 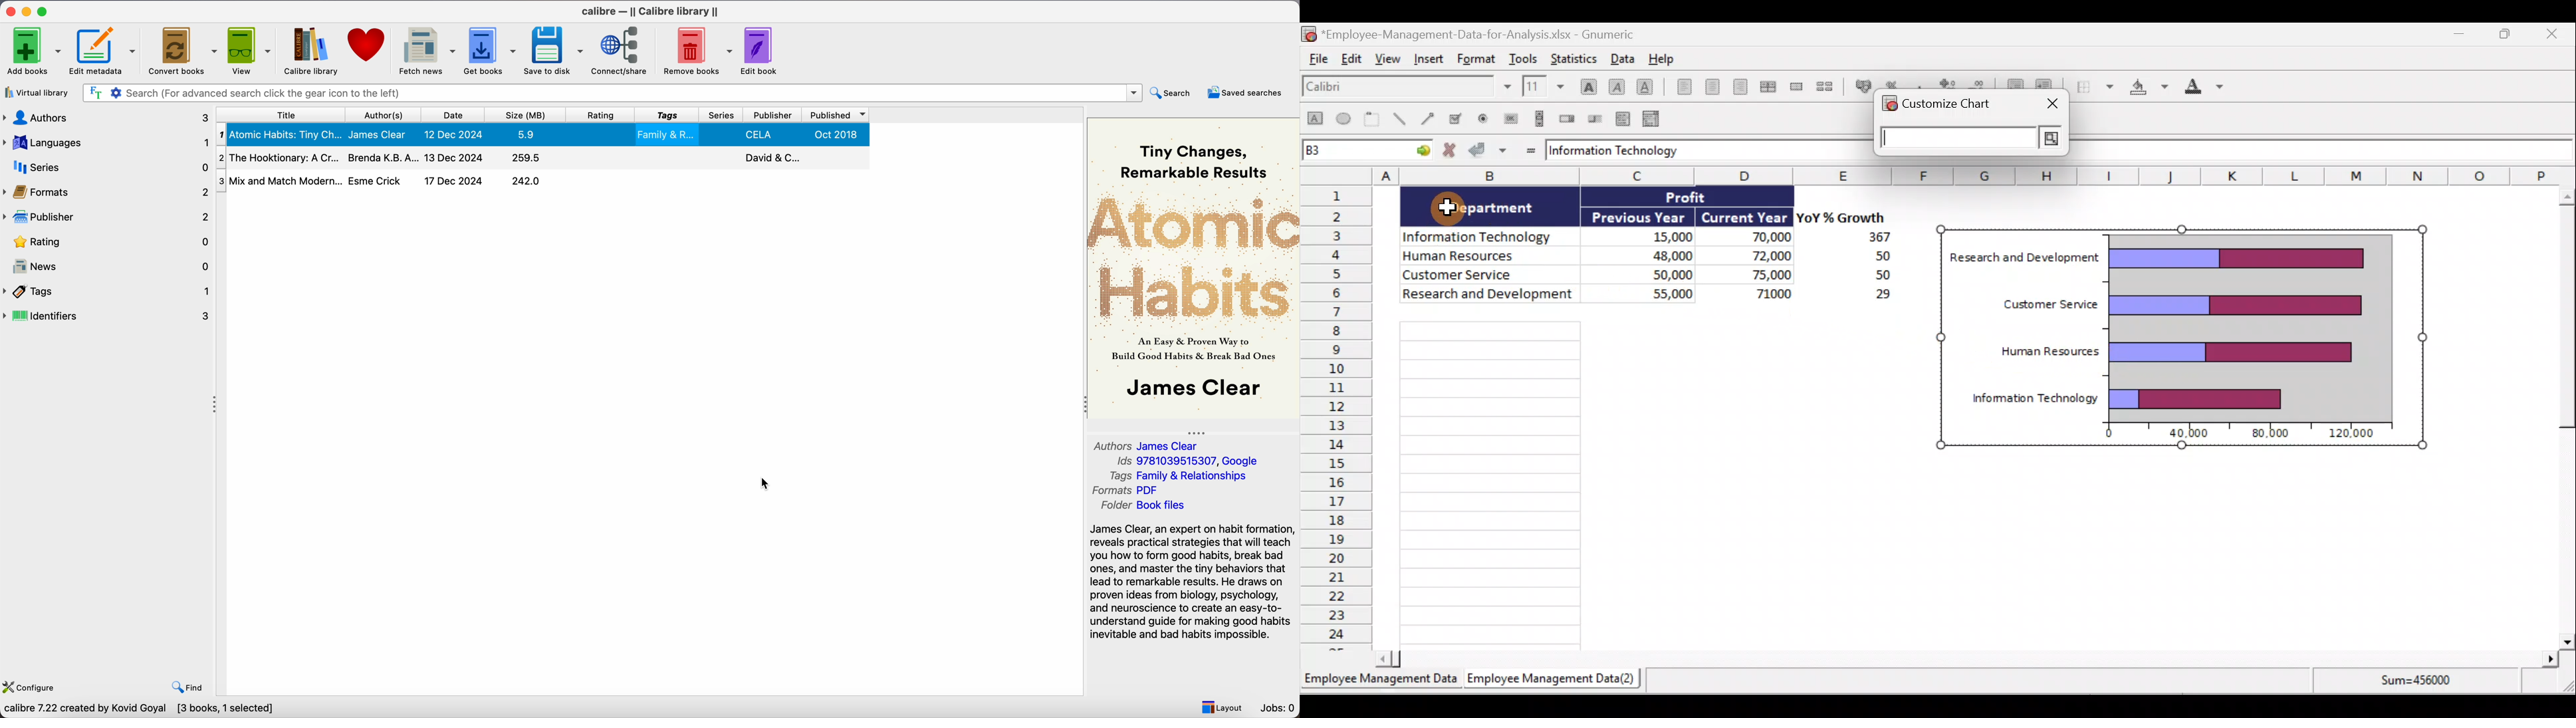 What do you see at coordinates (838, 134) in the screenshot?
I see `Oct 2018` at bounding box center [838, 134].